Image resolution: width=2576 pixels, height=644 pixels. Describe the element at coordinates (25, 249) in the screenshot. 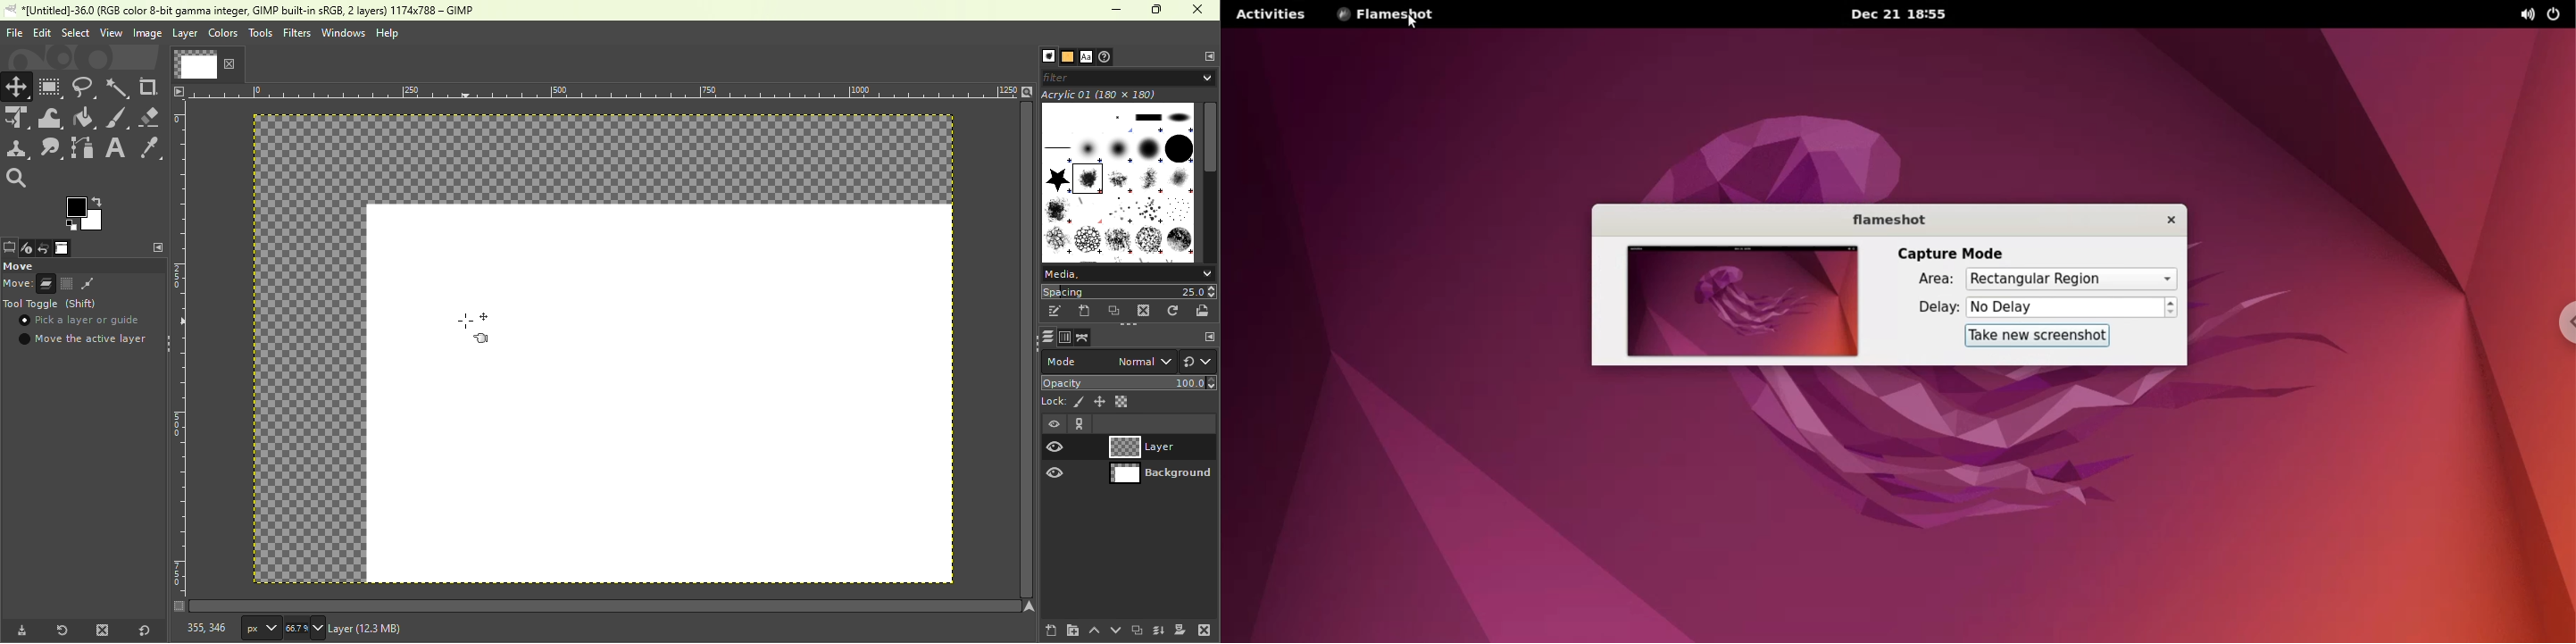

I see `Device status` at that location.